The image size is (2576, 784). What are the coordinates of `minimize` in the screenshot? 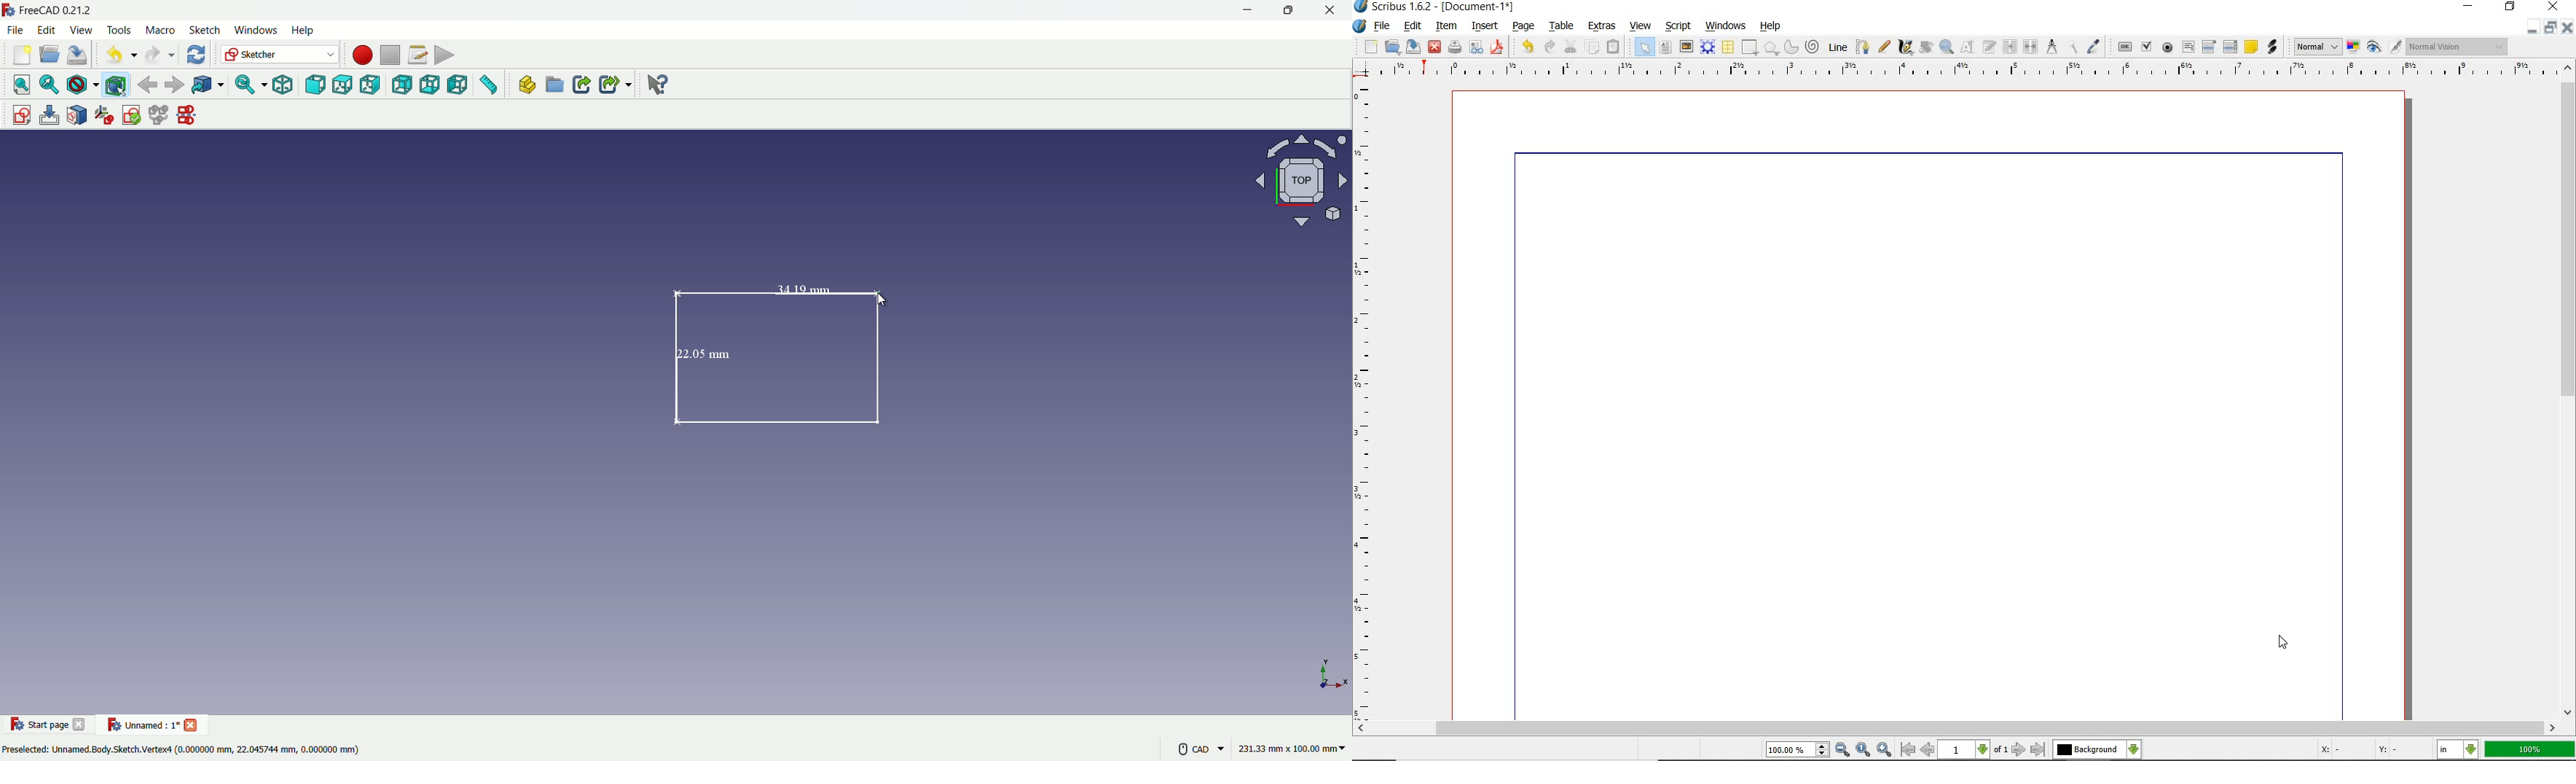 It's located at (2467, 7).